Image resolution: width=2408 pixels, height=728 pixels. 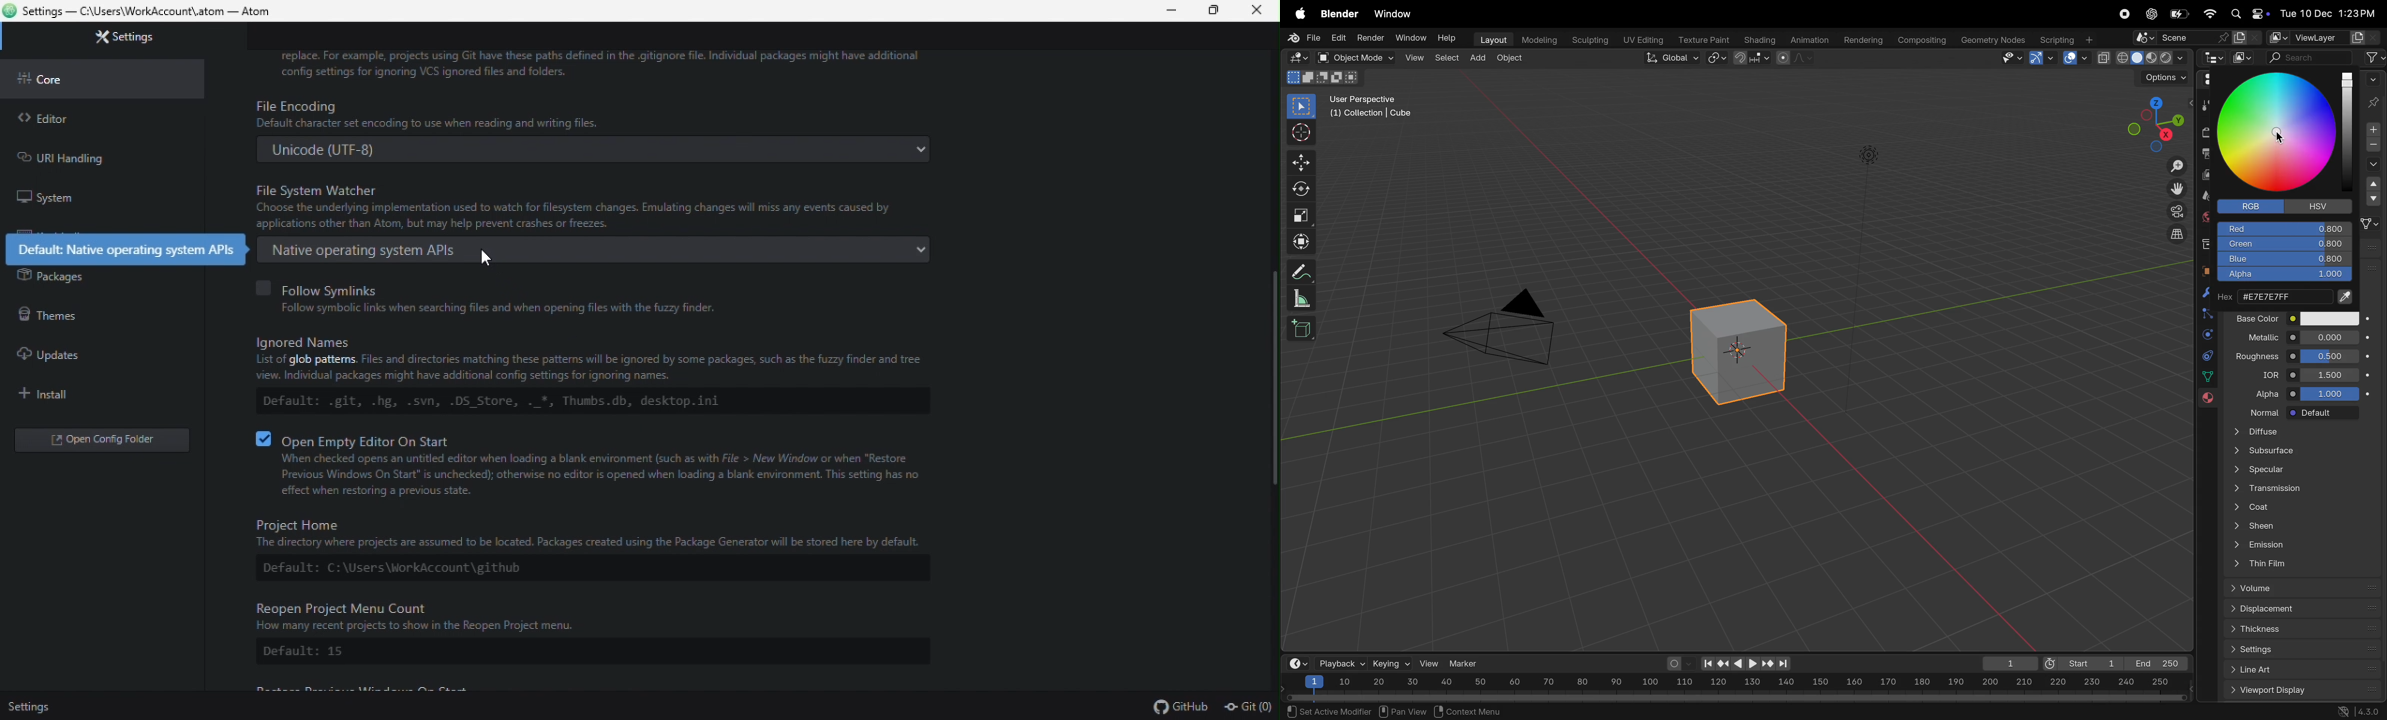 I want to click on orthographic view, so click(x=2178, y=233).